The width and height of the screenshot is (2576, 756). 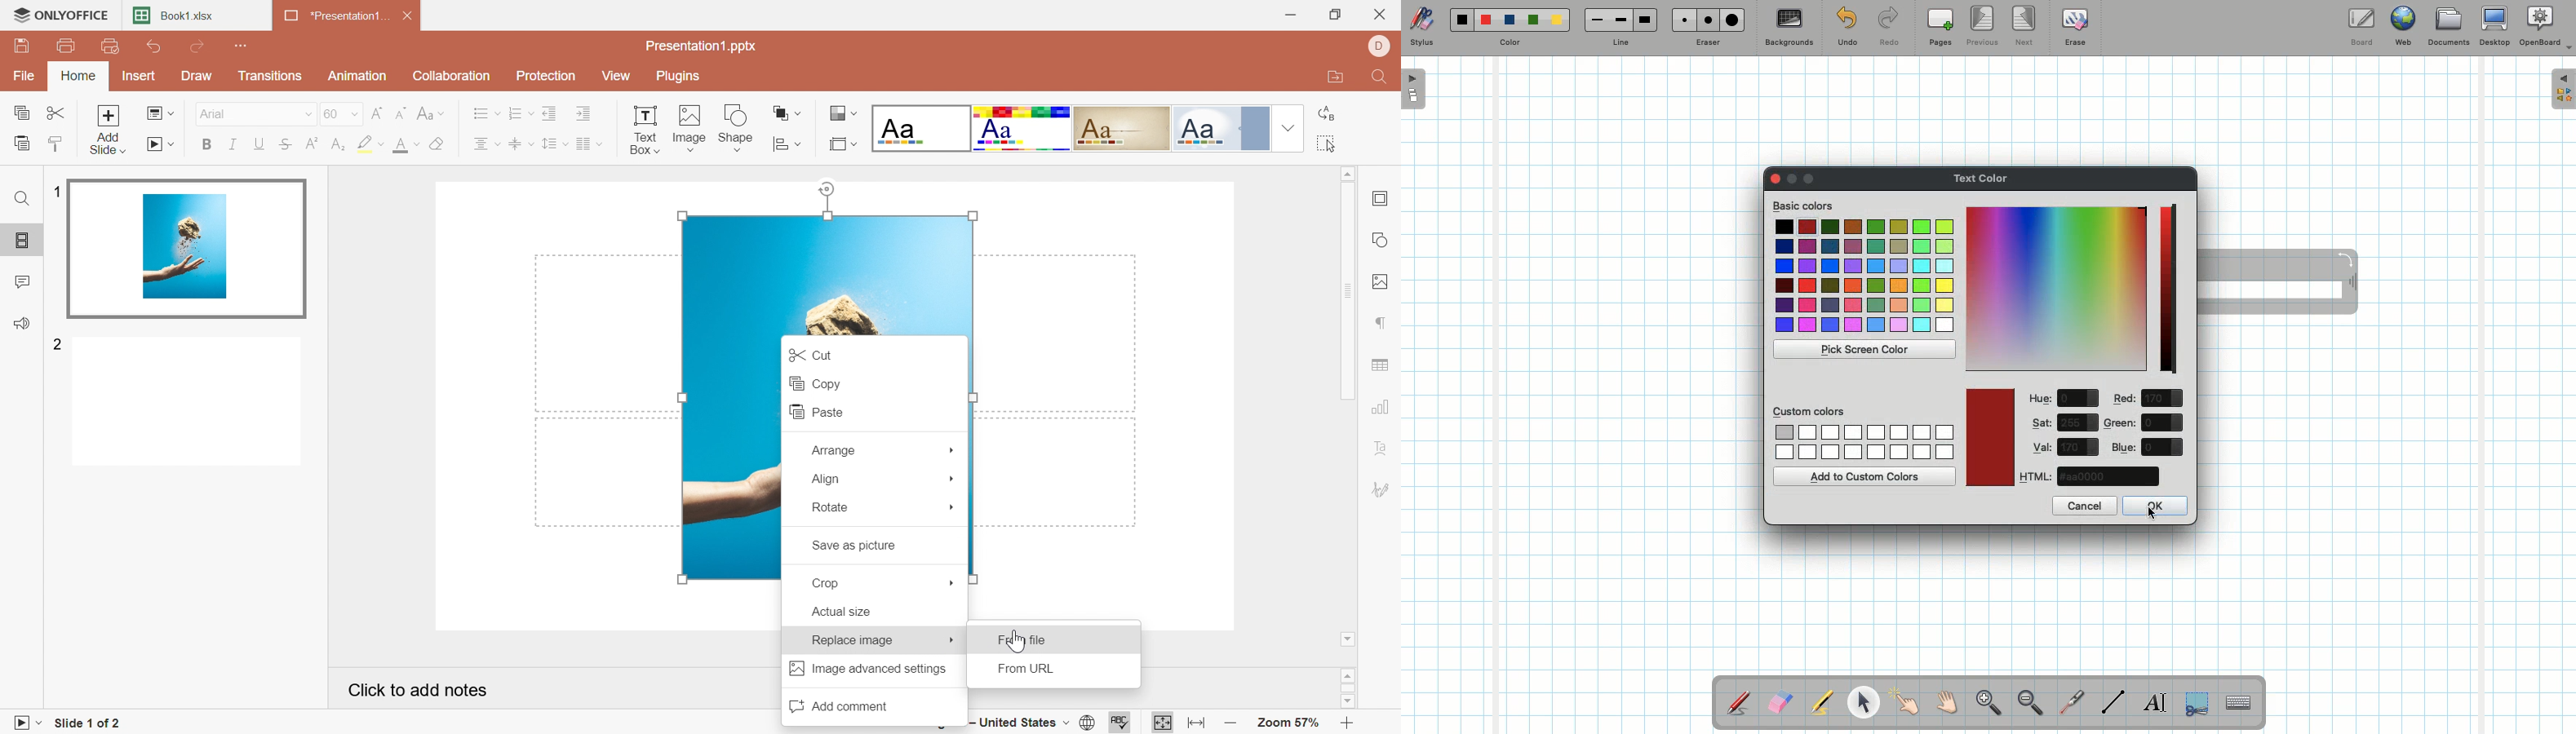 I want to click on Line spacing, so click(x=556, y=144).